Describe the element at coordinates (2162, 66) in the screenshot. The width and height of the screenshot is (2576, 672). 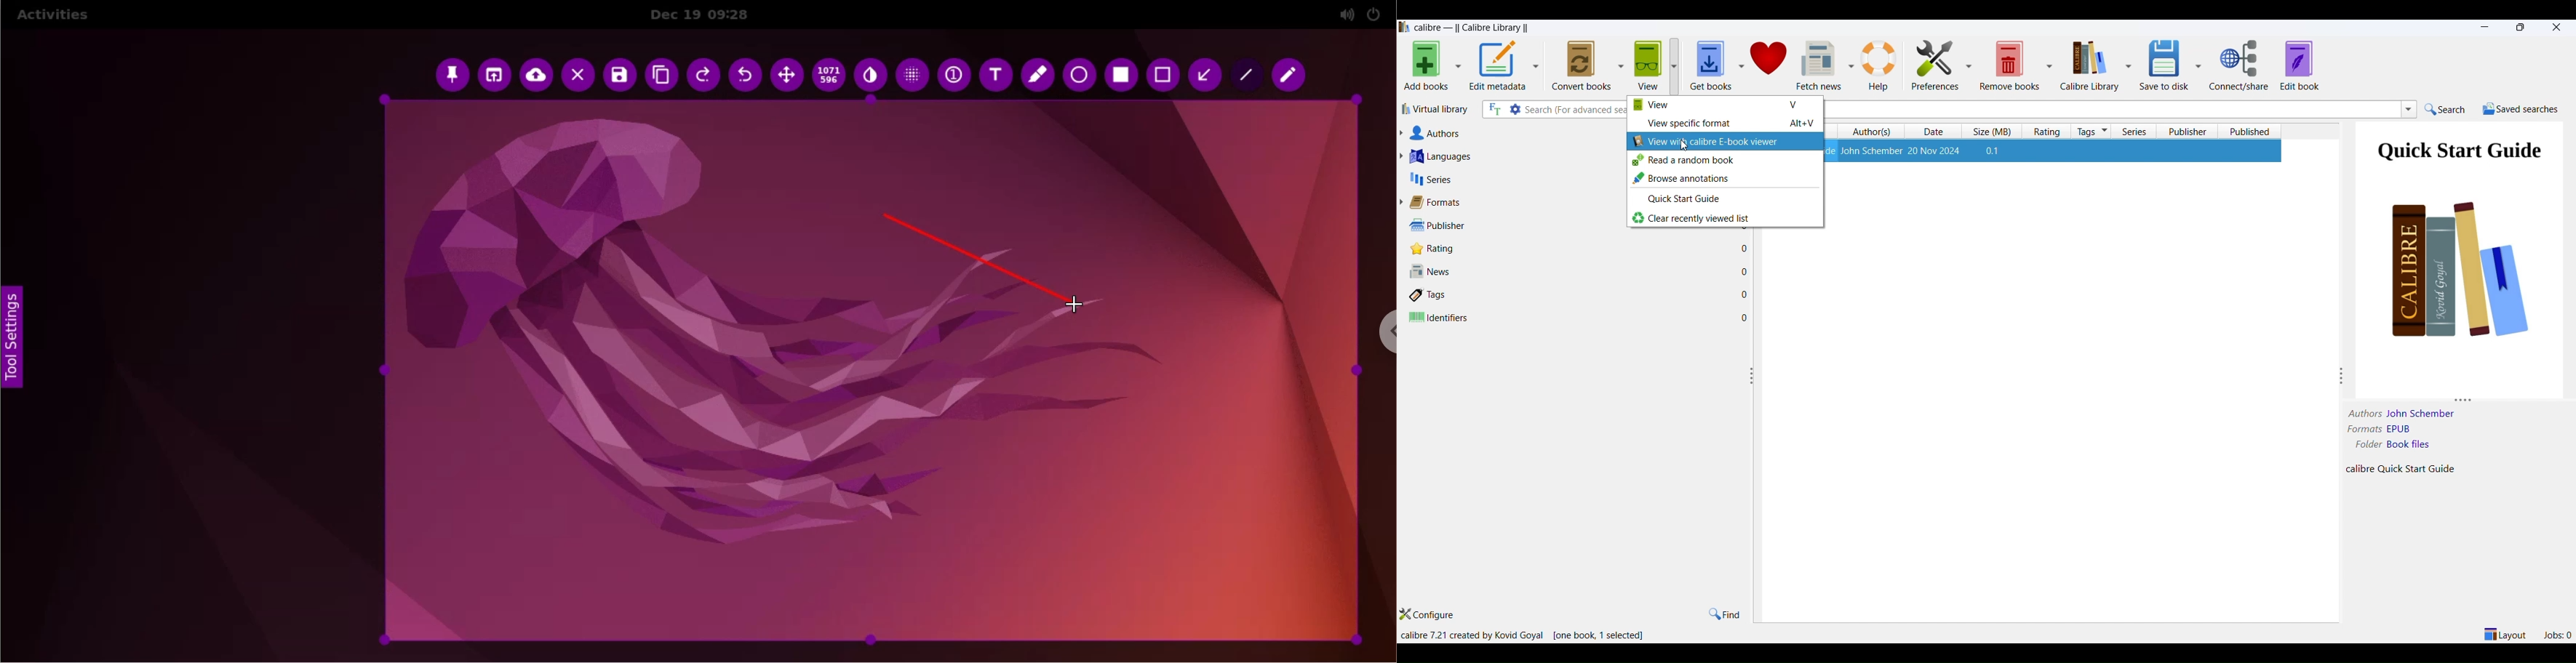
I see `save to disk` at that location.